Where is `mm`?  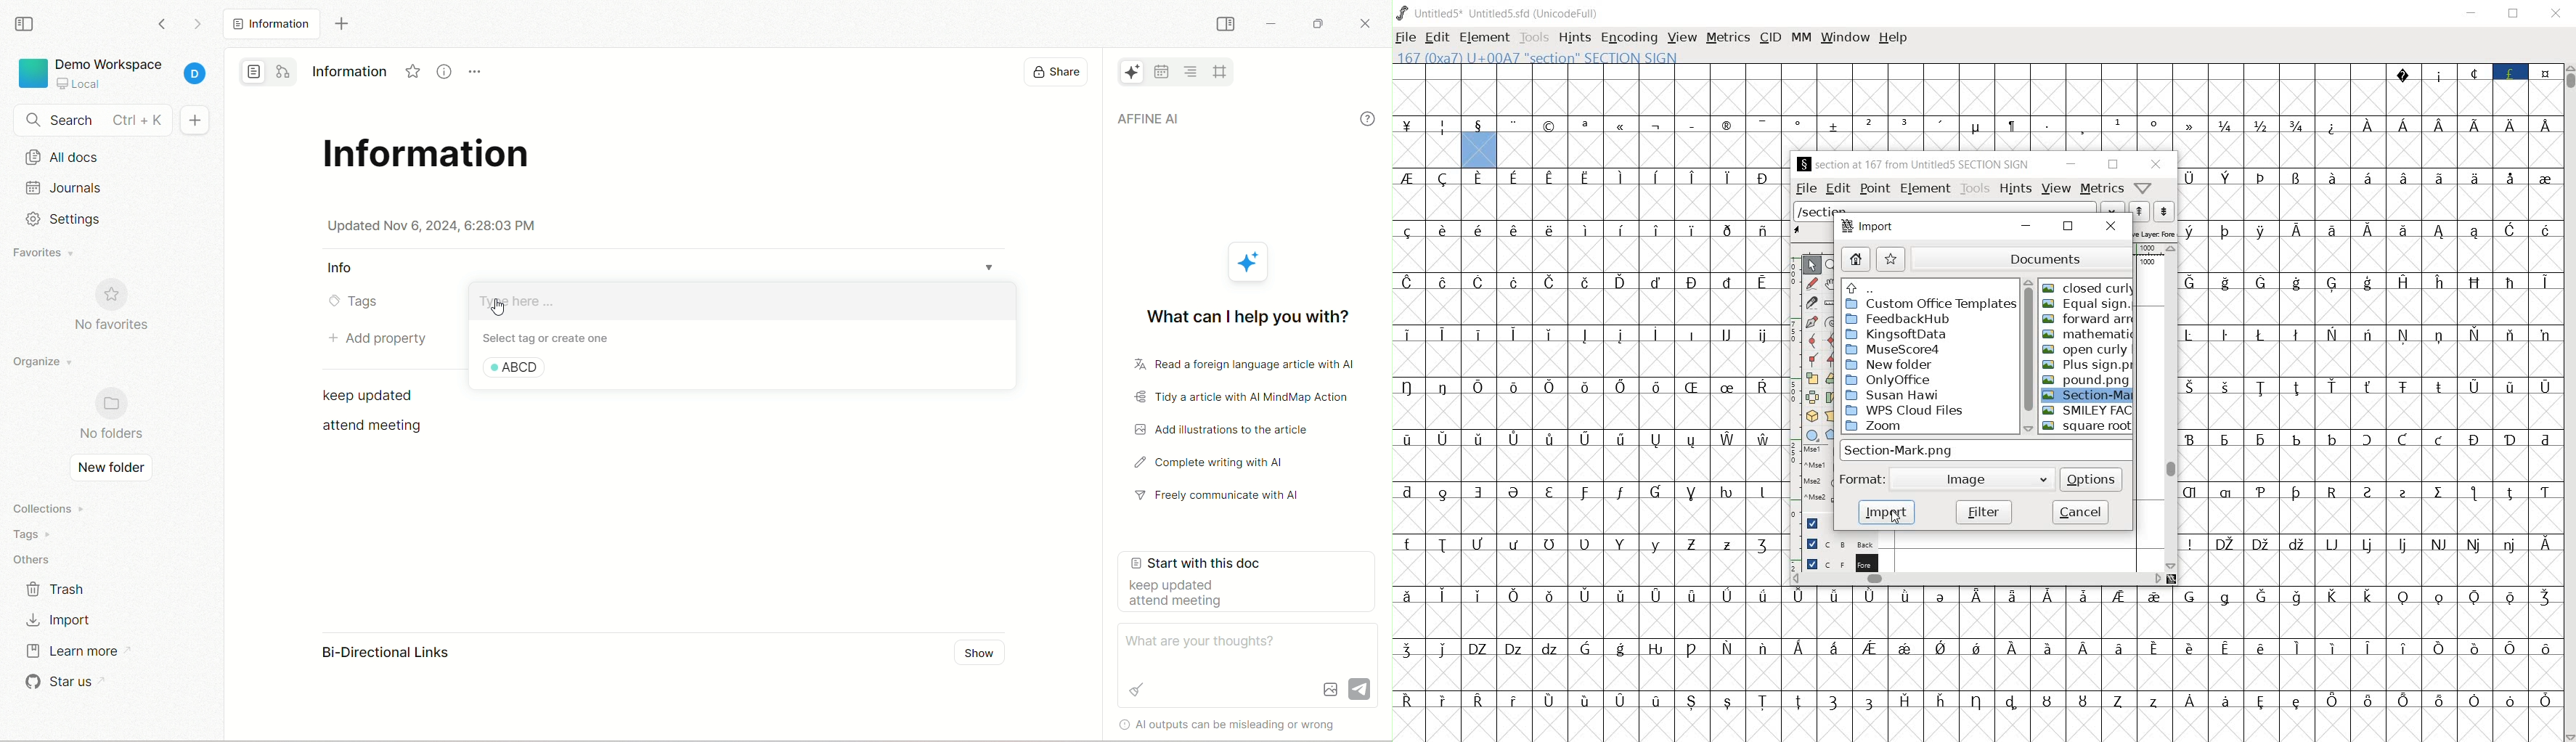 mm is located at coordinates (1799, 38).